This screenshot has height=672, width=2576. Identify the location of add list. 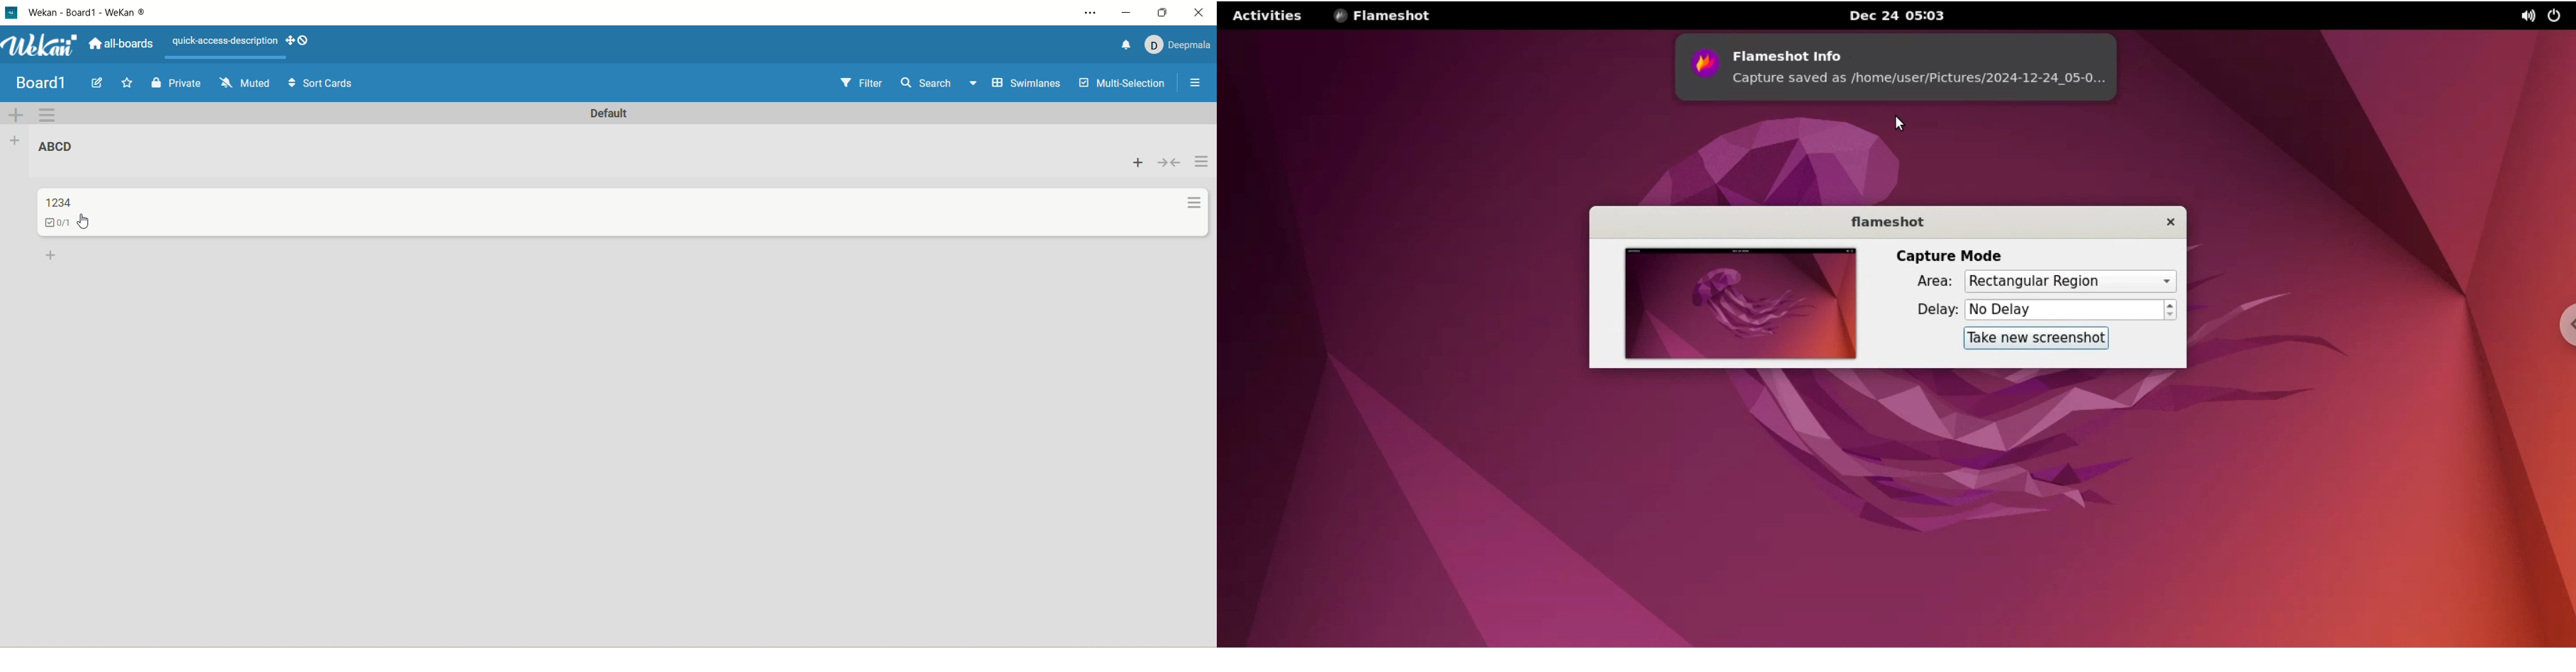
(16, 141).